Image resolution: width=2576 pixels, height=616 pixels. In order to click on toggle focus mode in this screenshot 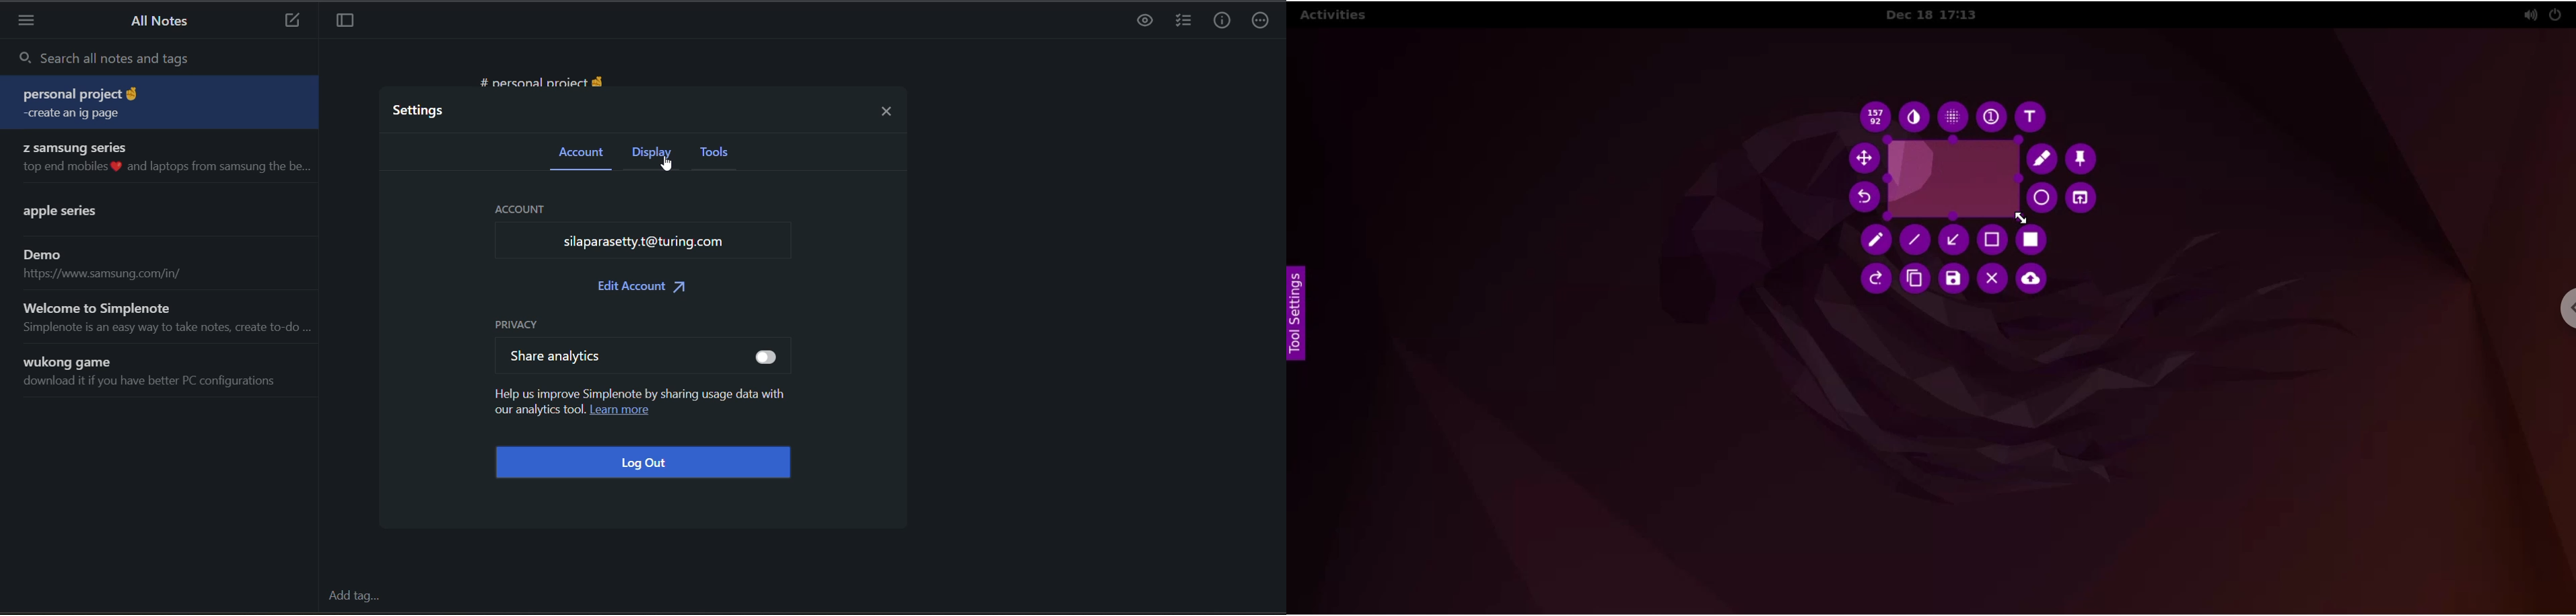, I will do `click(346, 21)`.